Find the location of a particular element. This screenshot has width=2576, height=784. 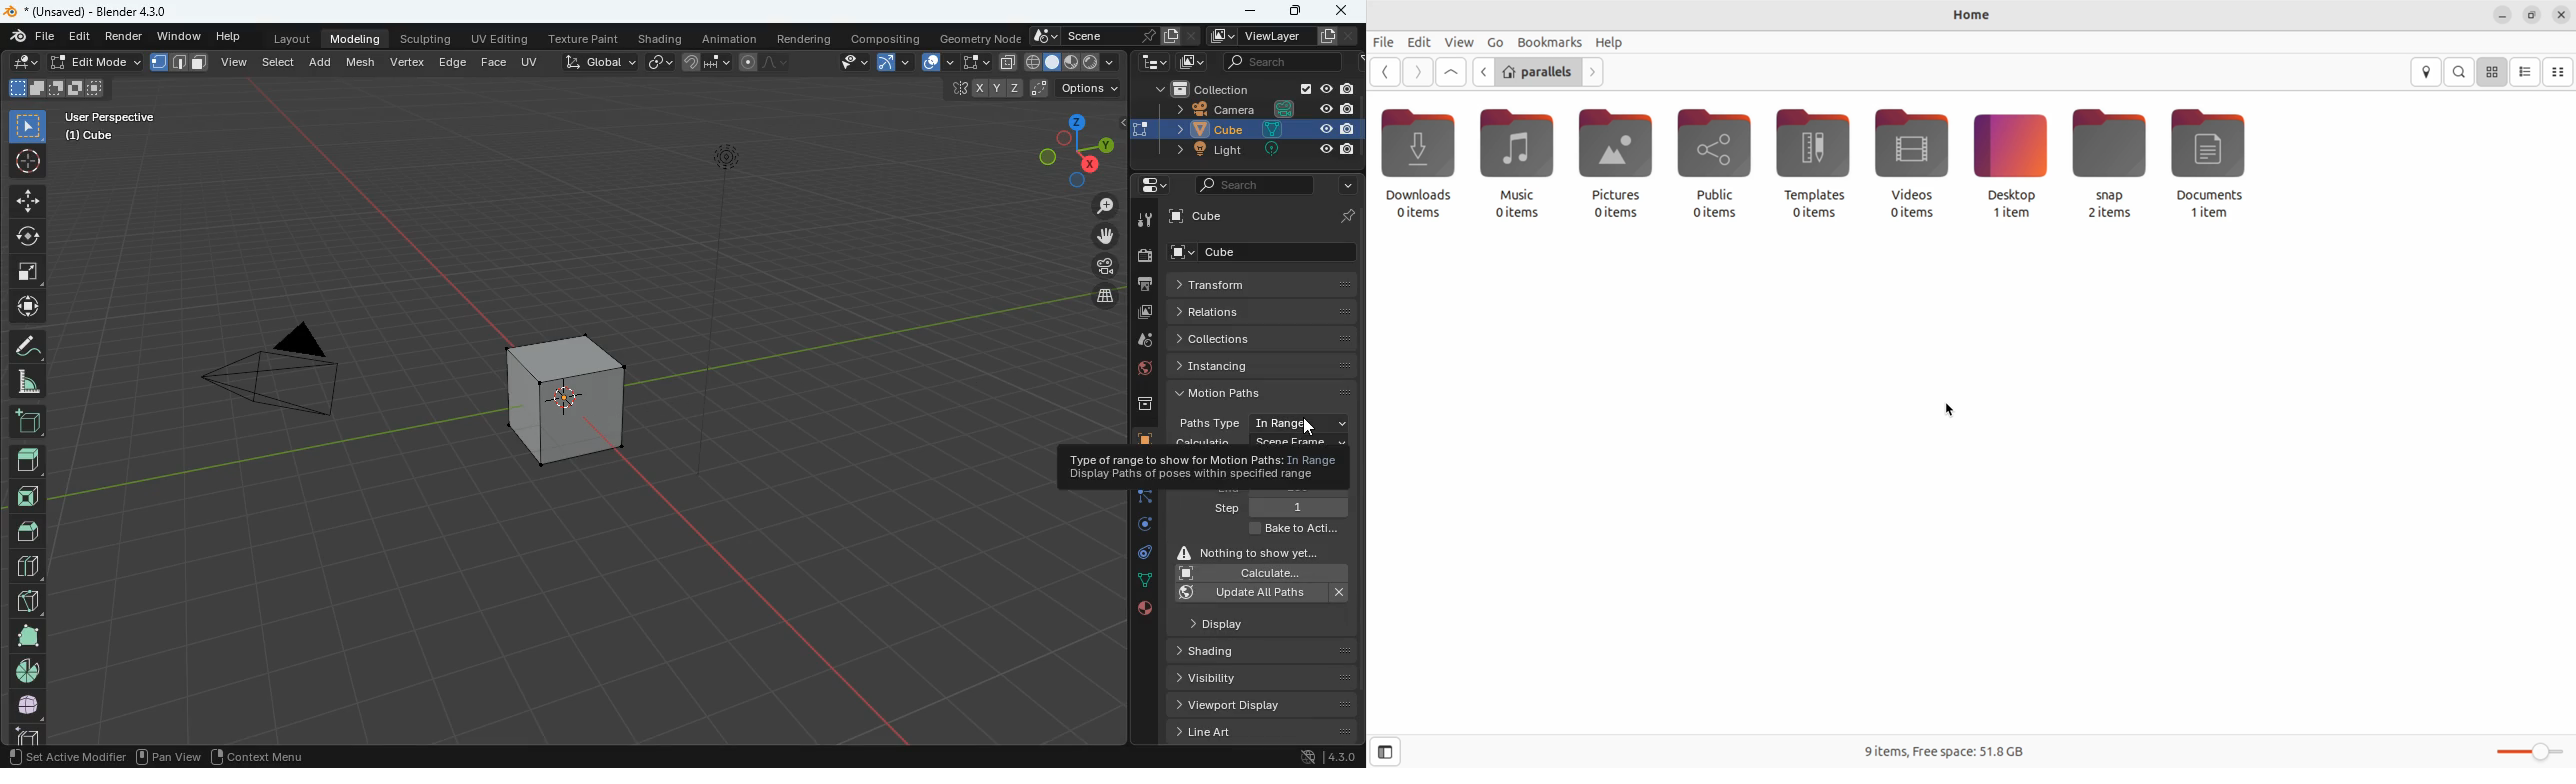

select is located at coordinates (280, 60).